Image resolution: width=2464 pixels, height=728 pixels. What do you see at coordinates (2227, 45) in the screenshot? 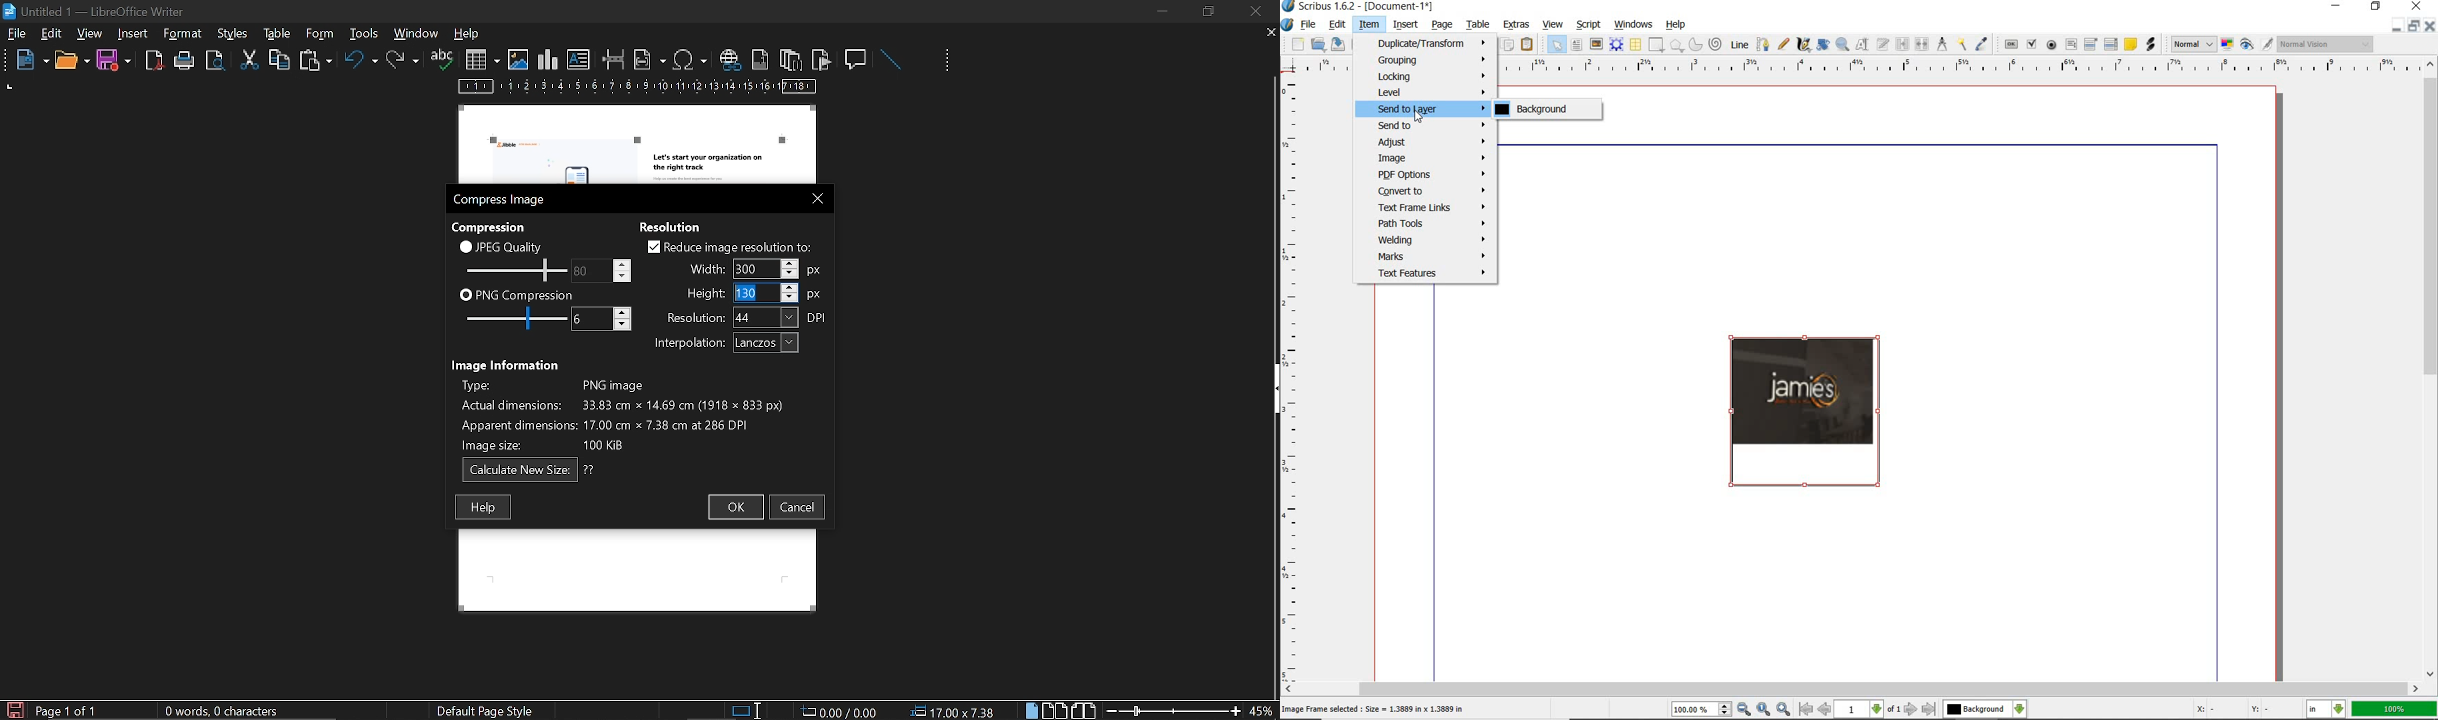
I see `toggle color management` at bounding box center [2227, 45].